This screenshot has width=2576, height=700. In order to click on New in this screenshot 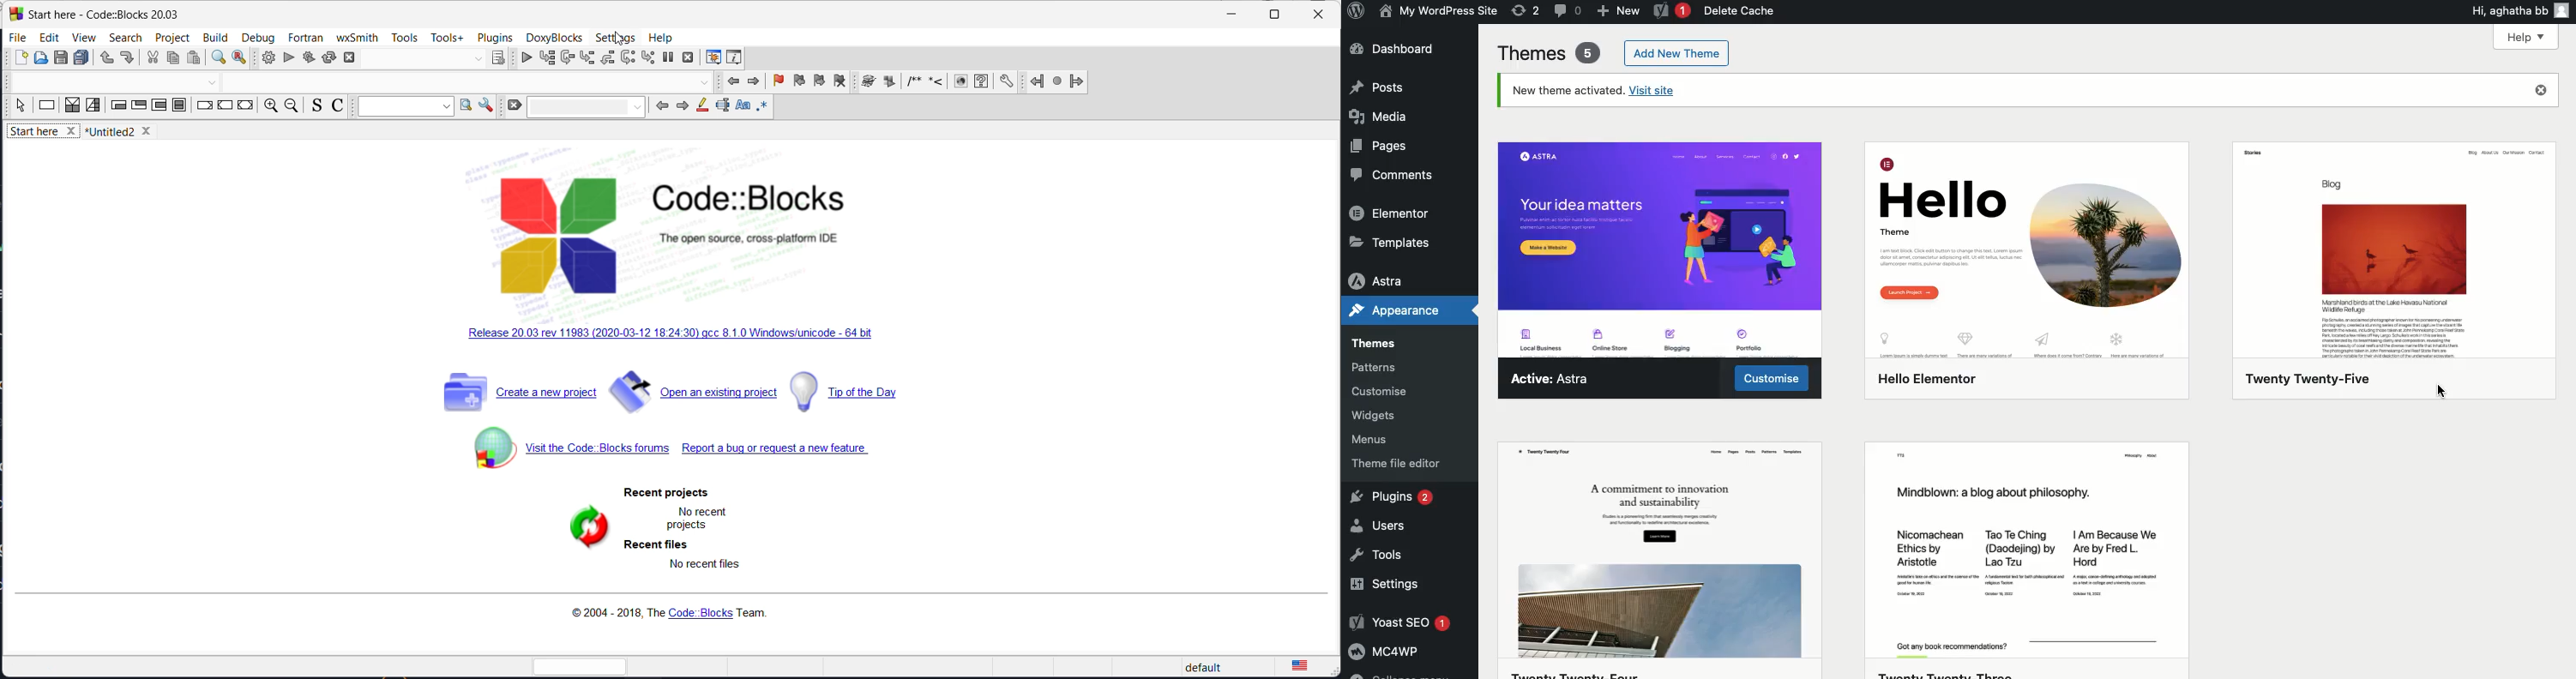, I will do `click(1618, 12)`.